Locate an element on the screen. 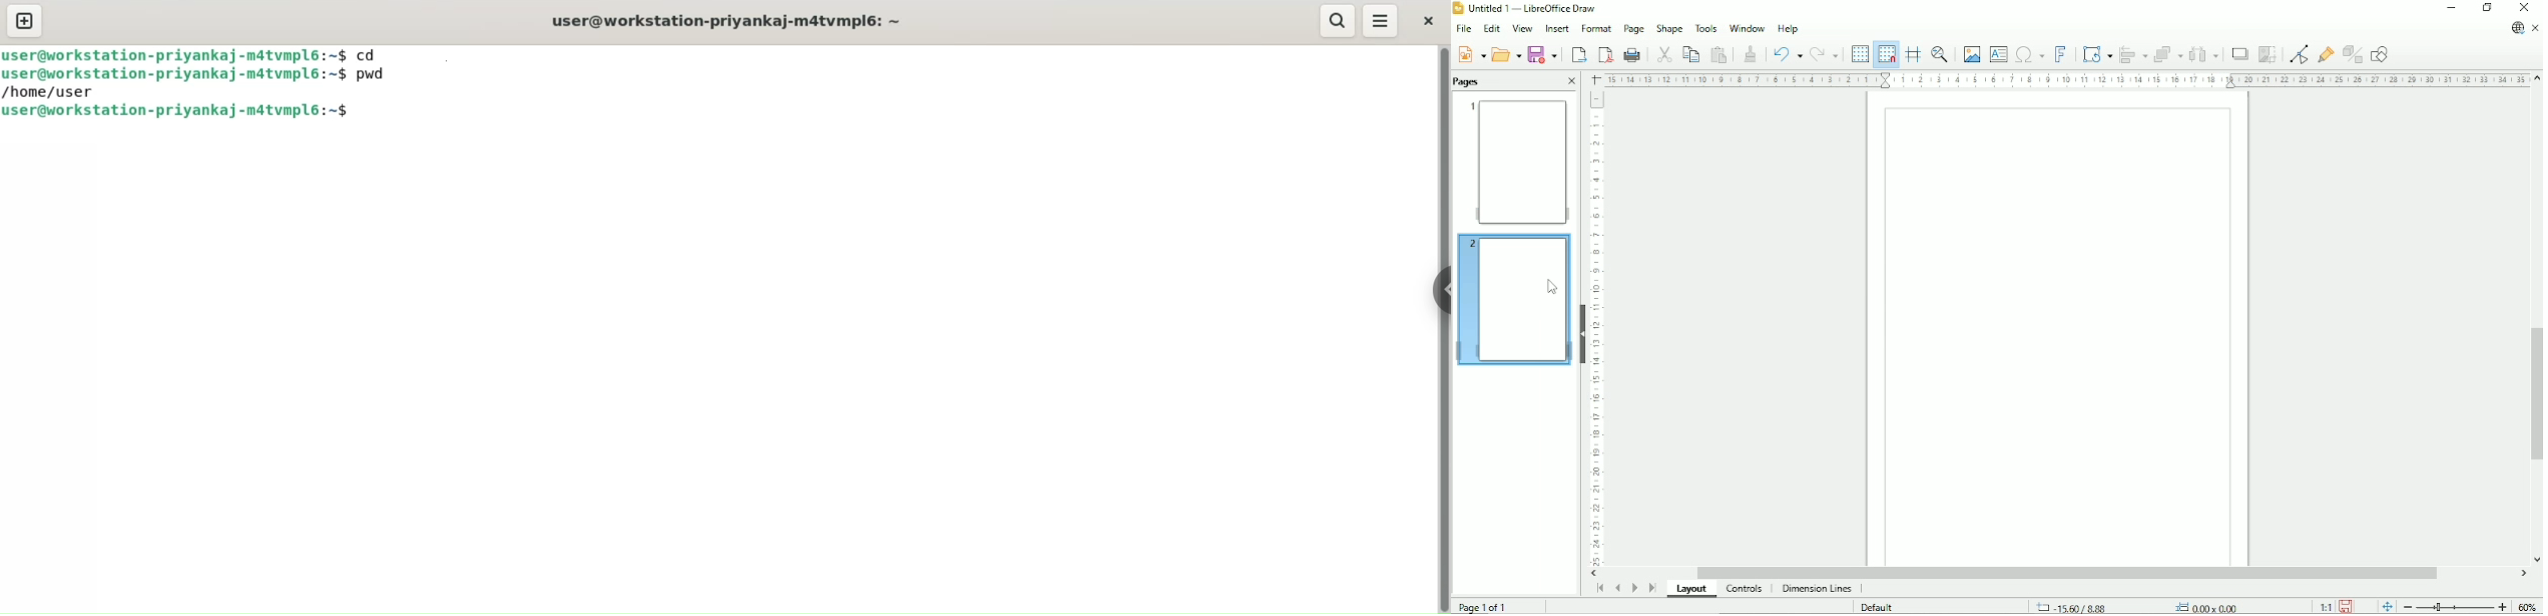 This screenshot has height=616, width=2548. File is located at coordinates (1462, 29).